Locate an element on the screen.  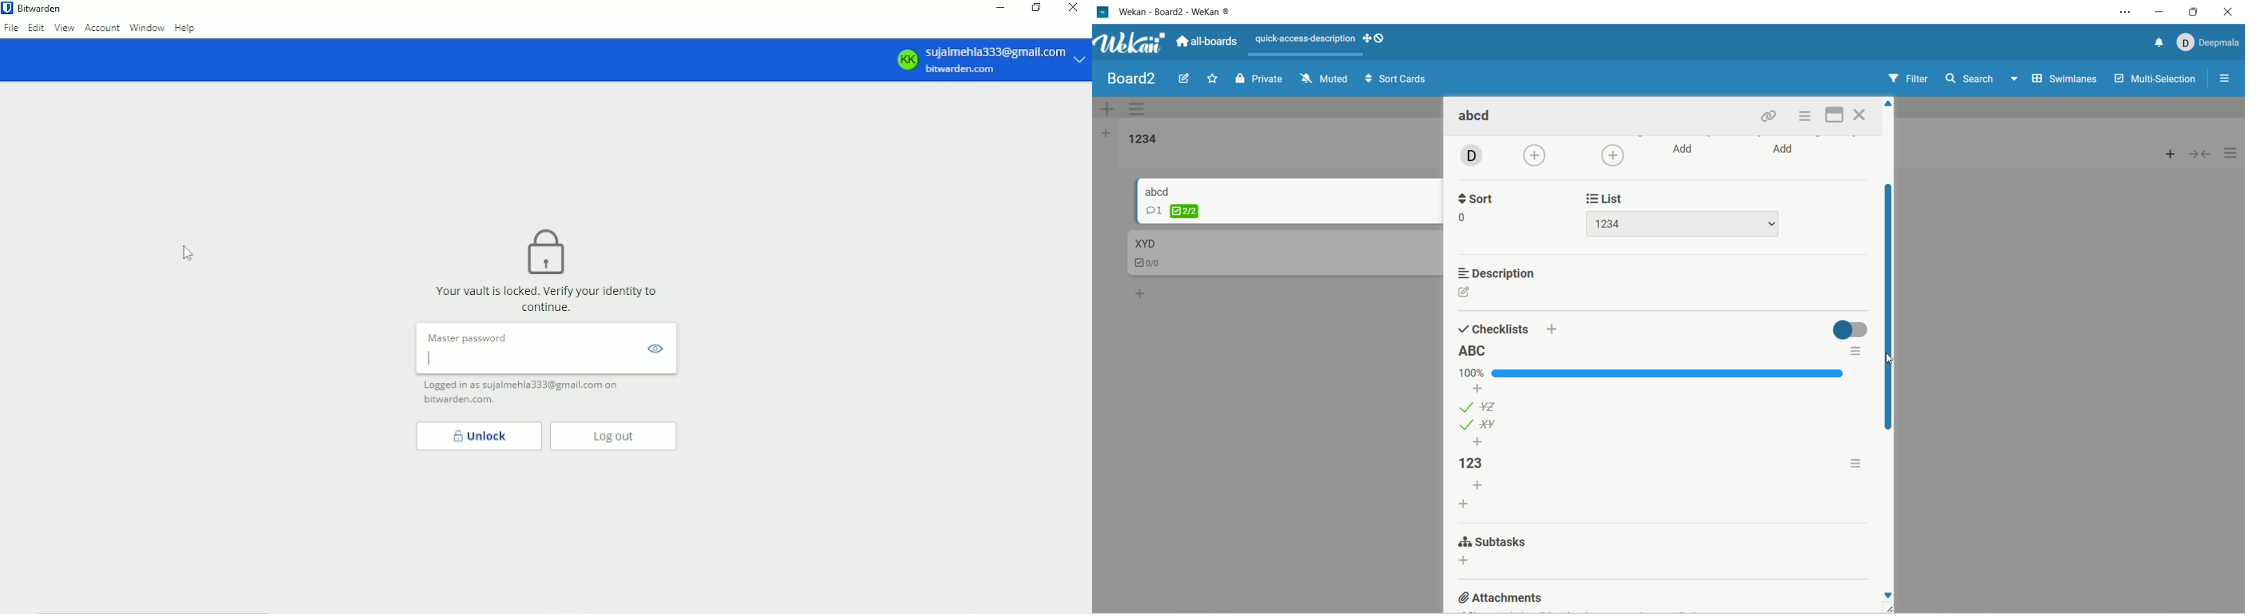
add is located at coordinates (2167, 156).